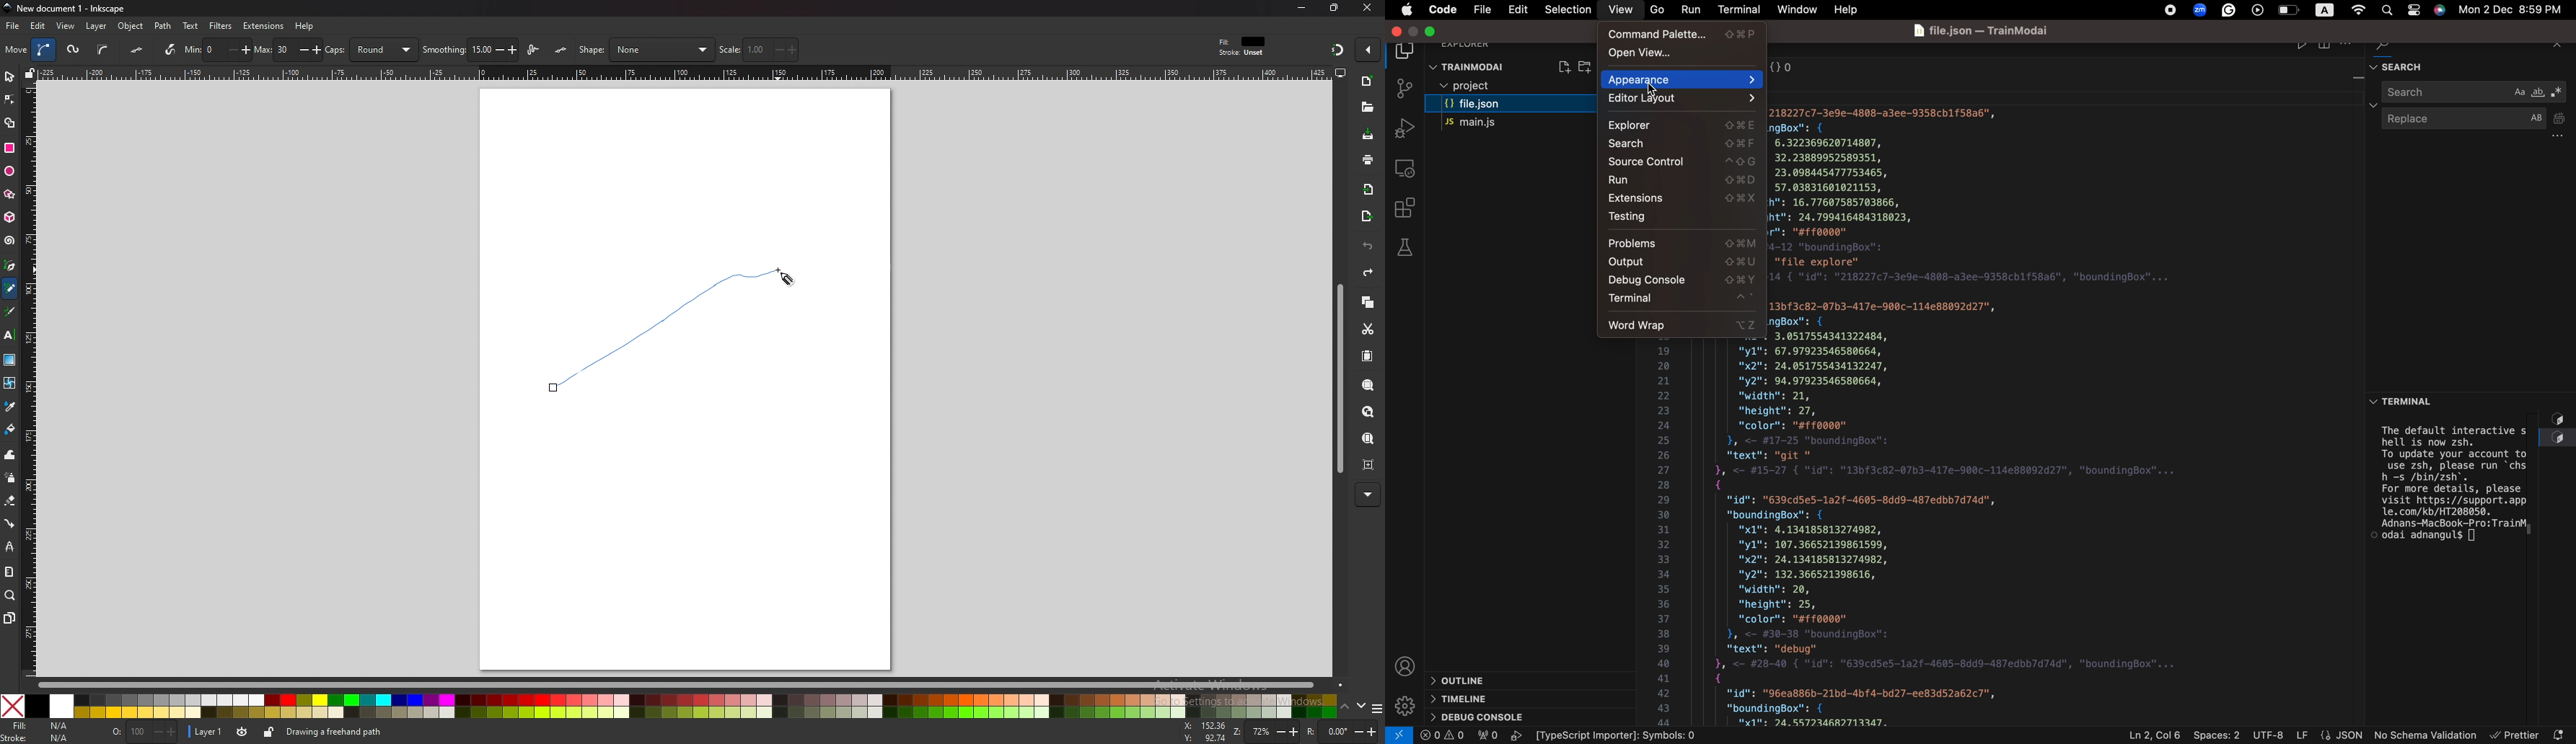 This screenshot has width=2576, height=756. I want to click on scroll bar, so click(690, 686).